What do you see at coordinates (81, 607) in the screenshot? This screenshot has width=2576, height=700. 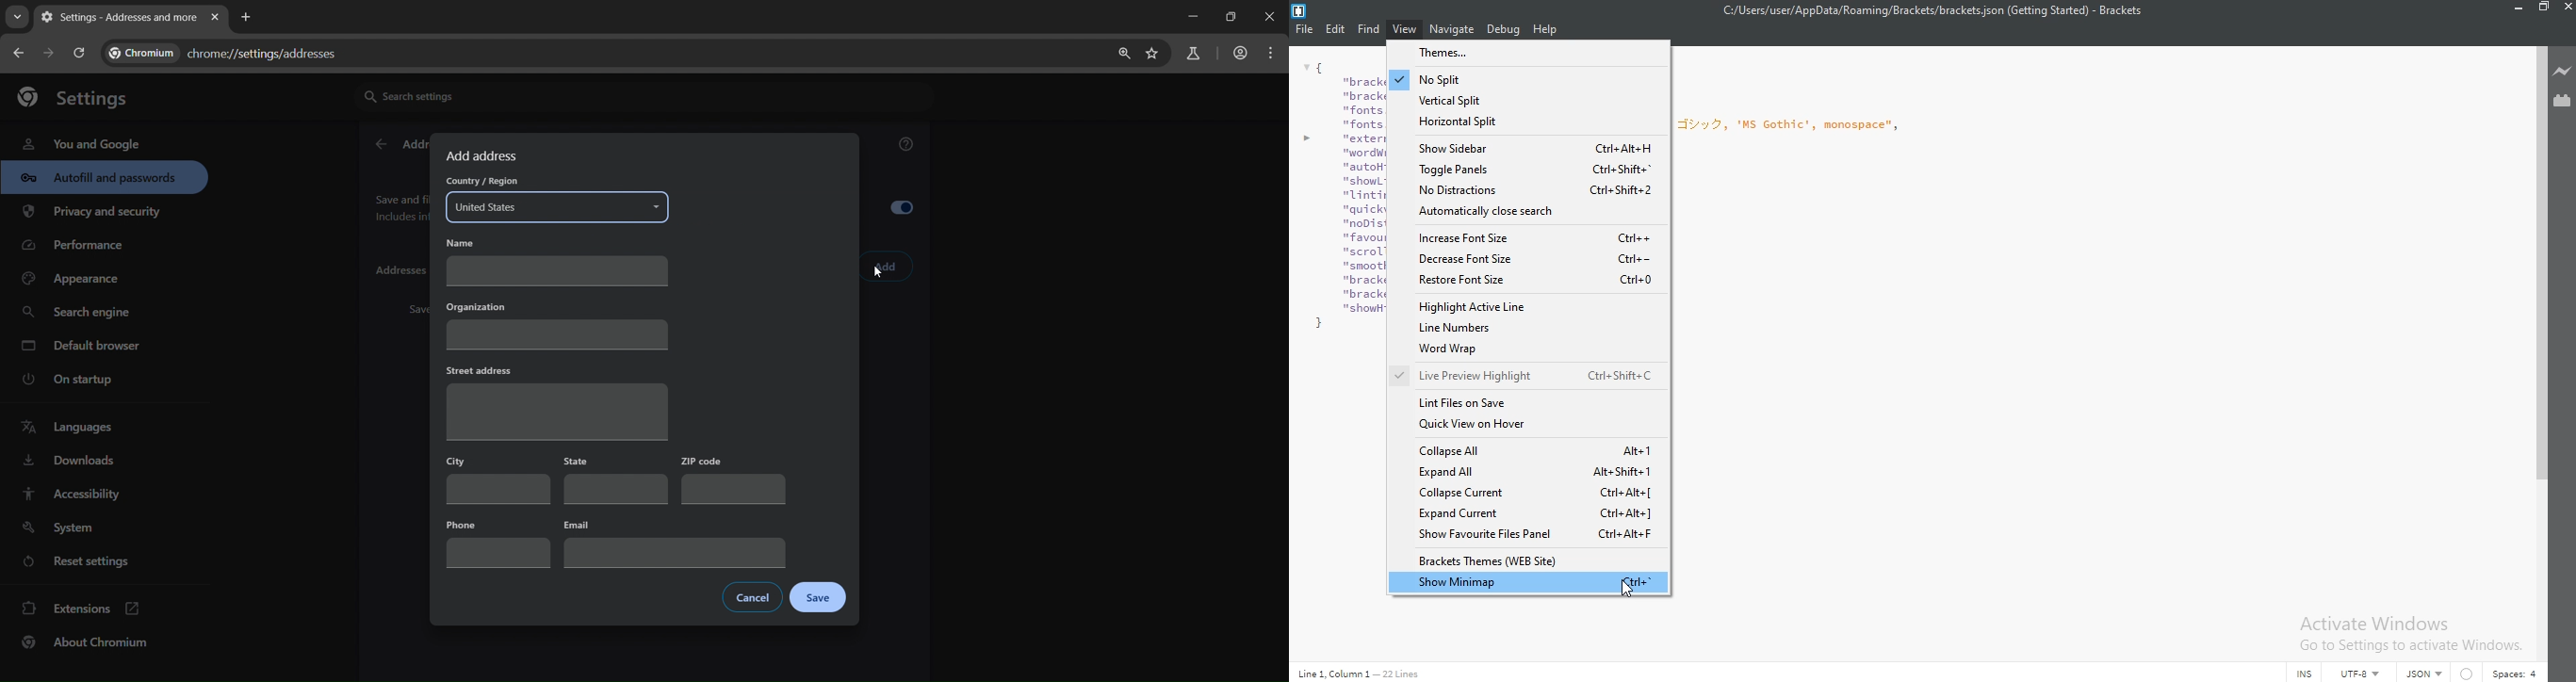 I see `extensions` at bounding box center [81, 607].